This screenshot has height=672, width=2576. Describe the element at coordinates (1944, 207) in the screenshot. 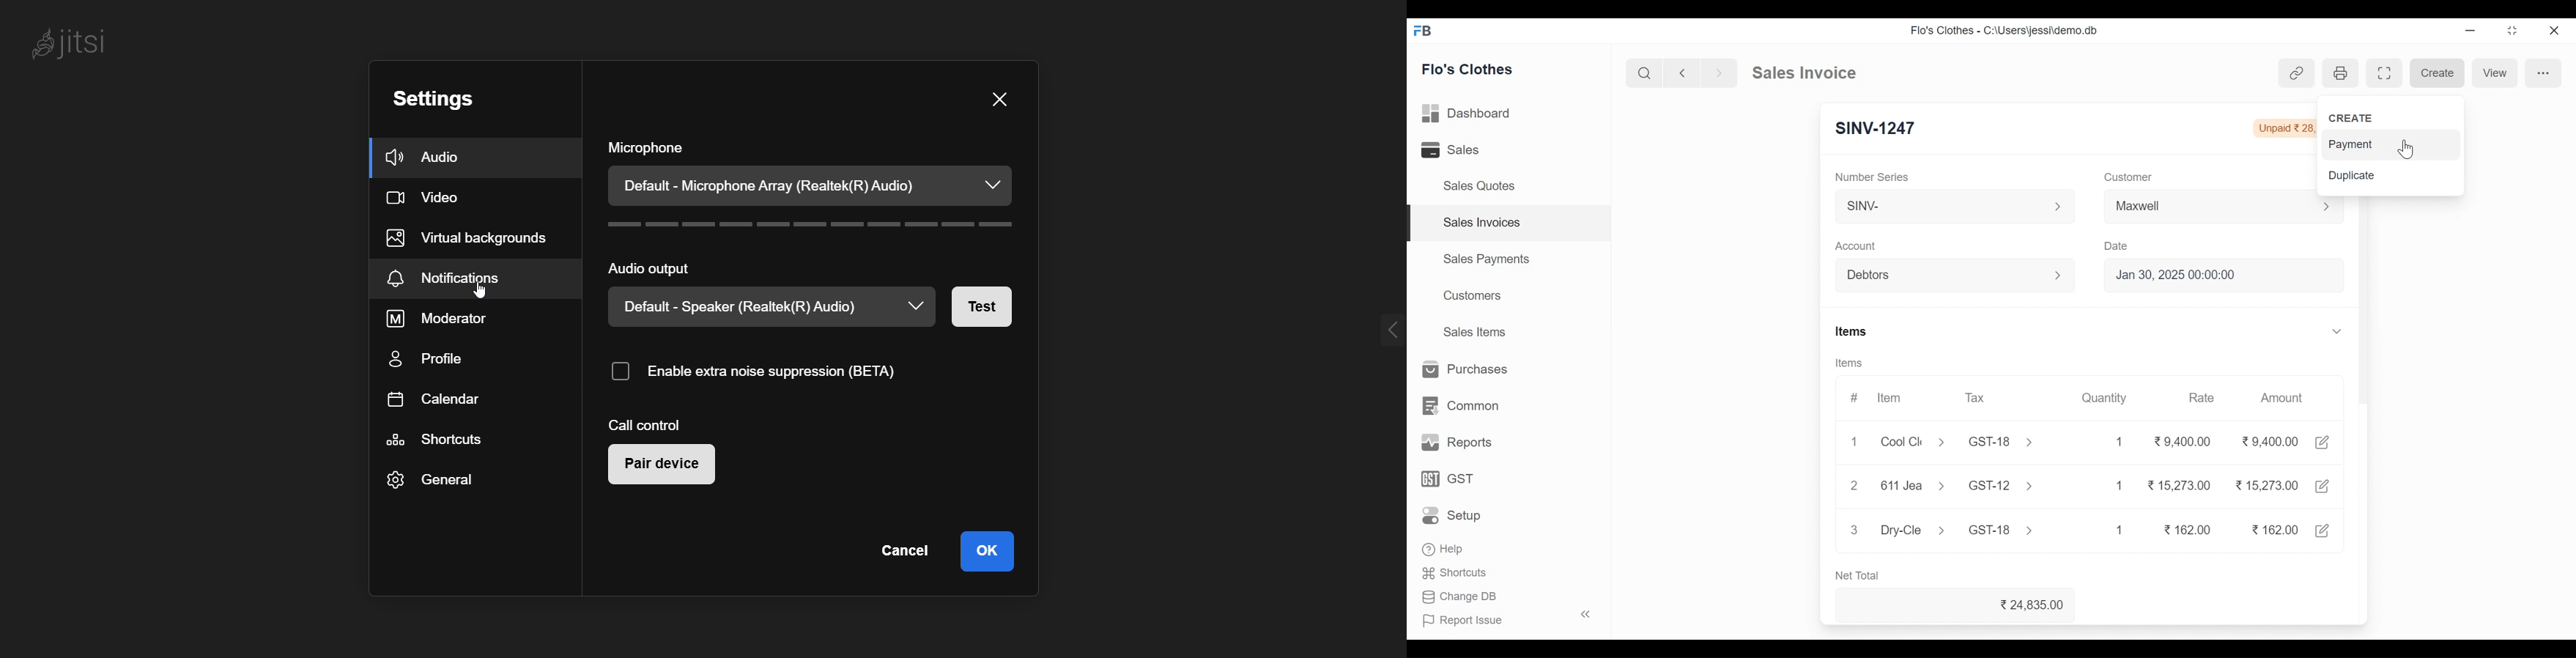

I see `SINV-` at that location.